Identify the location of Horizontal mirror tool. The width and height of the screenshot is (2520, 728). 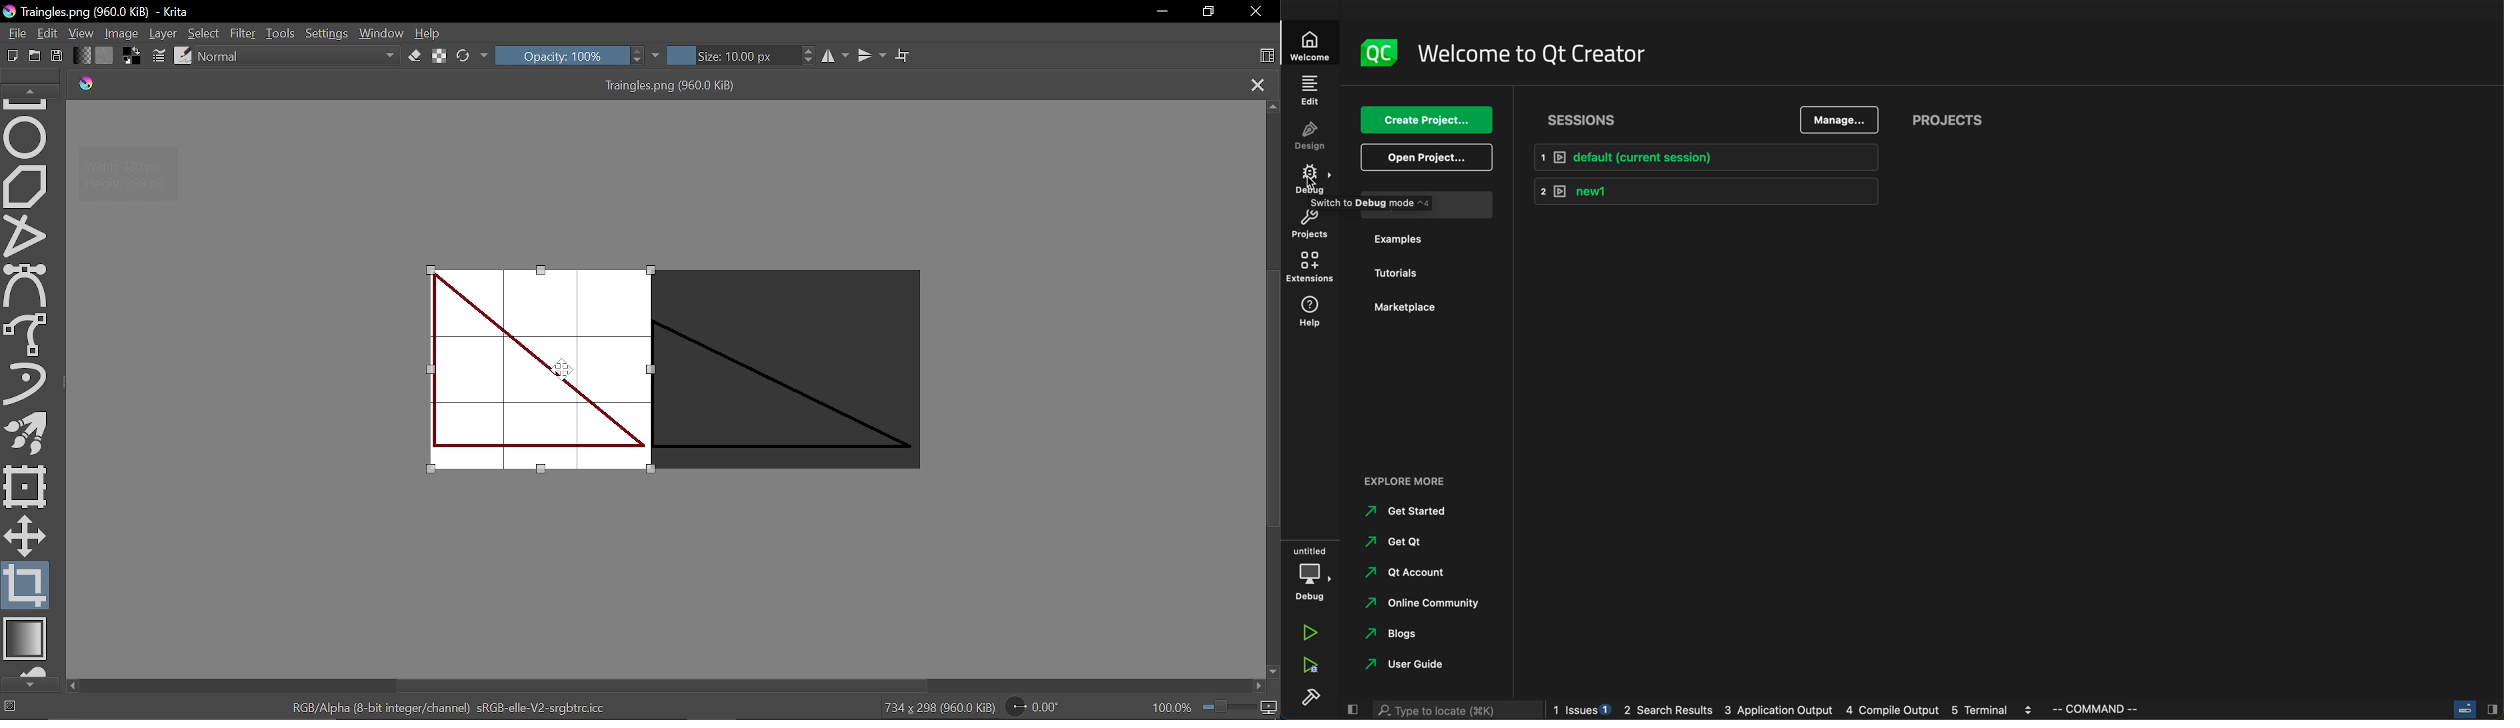
(837, 56).